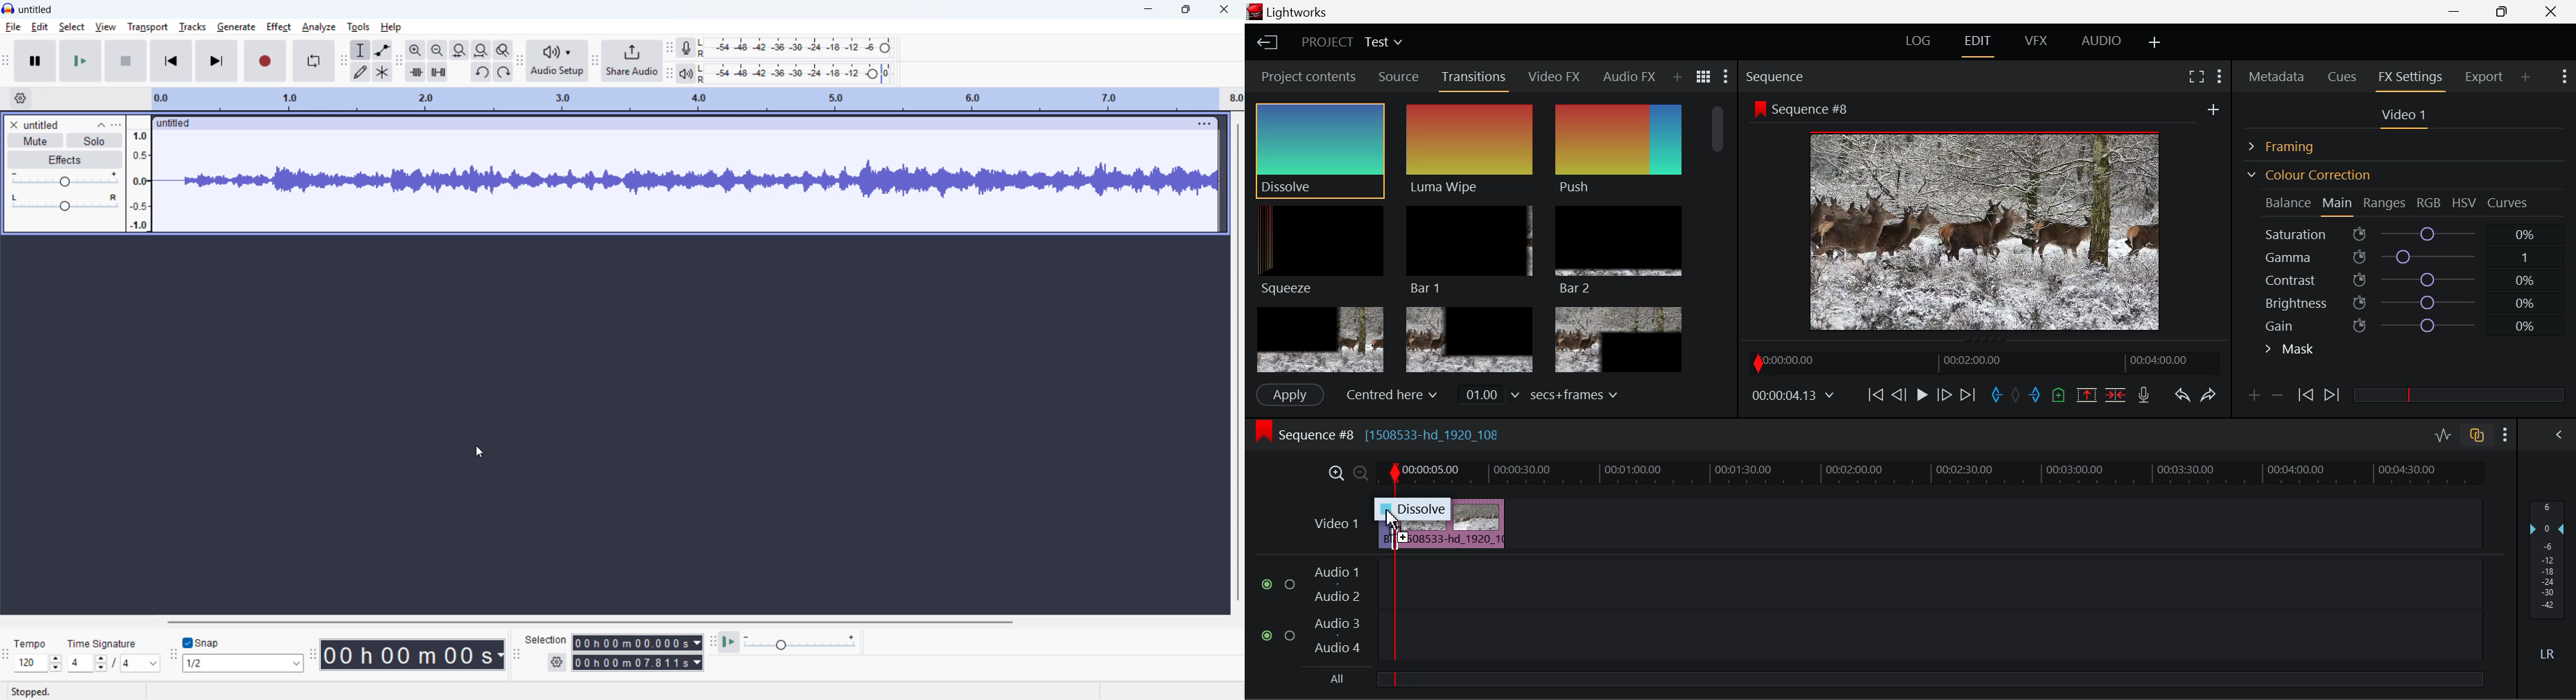 This screenshot has width=2576, height=700. Describe the element at coordinates (14, 27) in the screenshot. I see `file` at that location.